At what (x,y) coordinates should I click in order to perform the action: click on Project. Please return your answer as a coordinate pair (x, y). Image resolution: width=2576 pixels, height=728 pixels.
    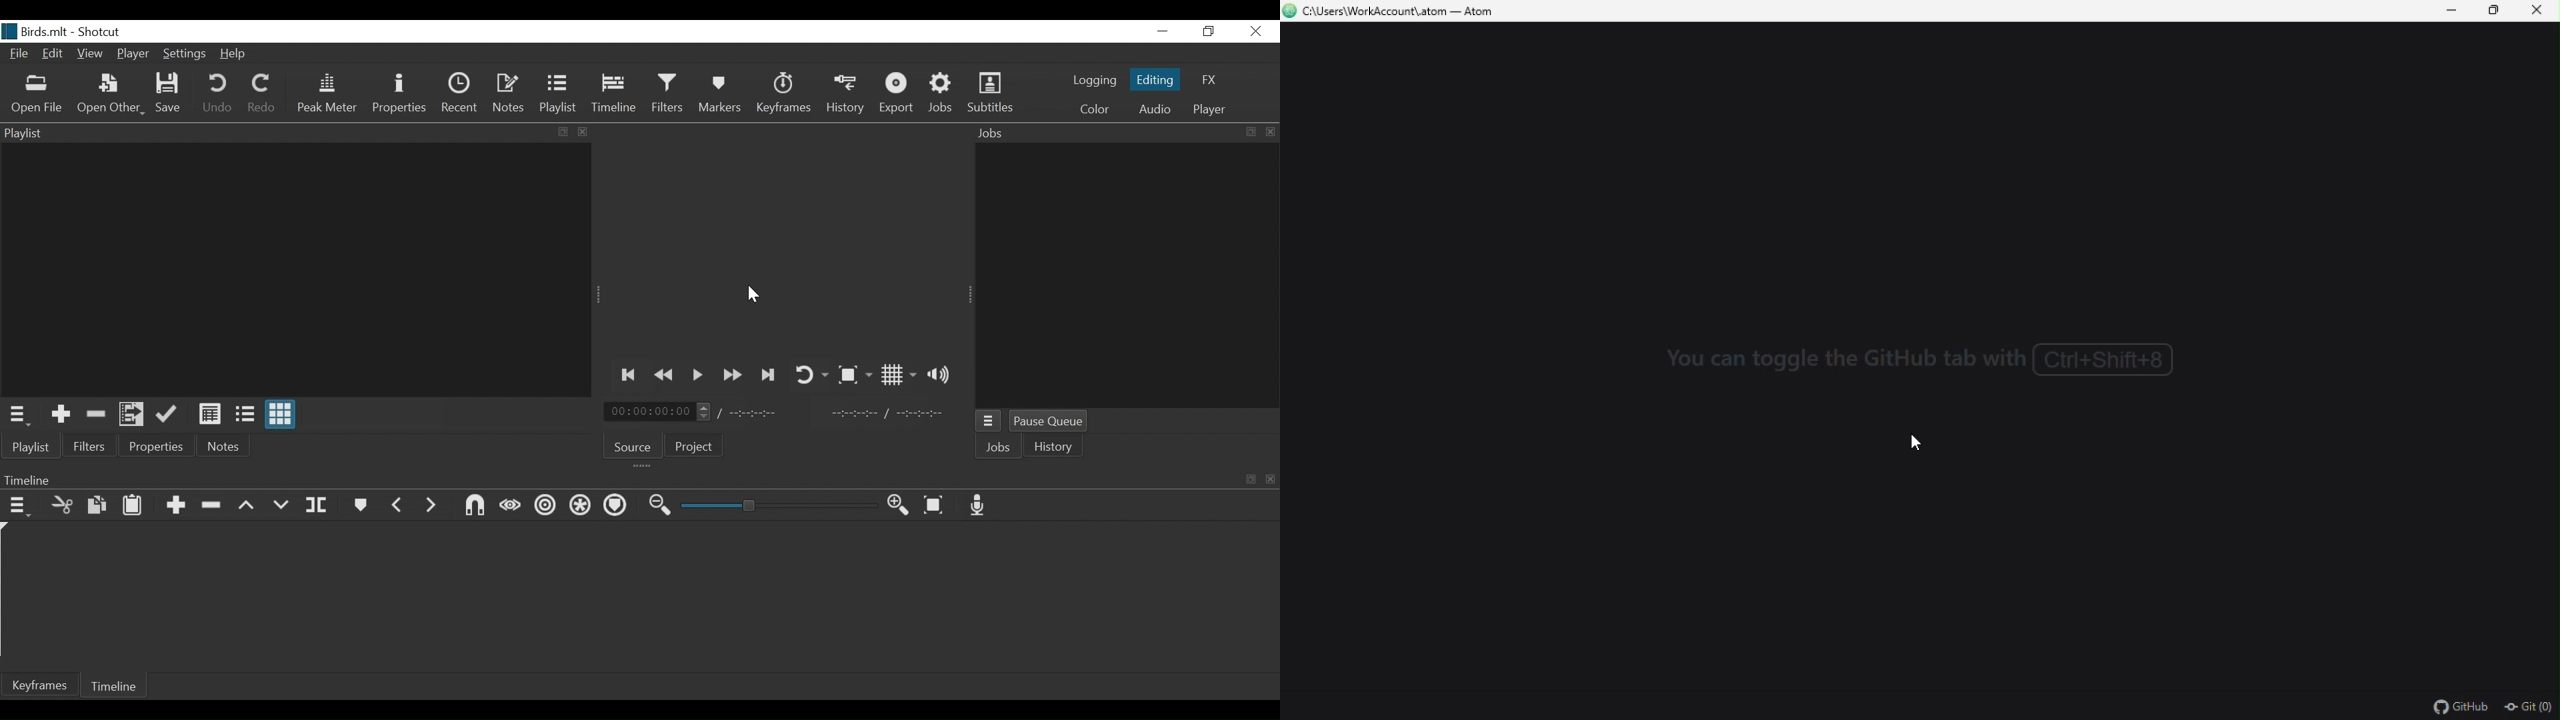
    Looking at the image, I should click on (695, 448).